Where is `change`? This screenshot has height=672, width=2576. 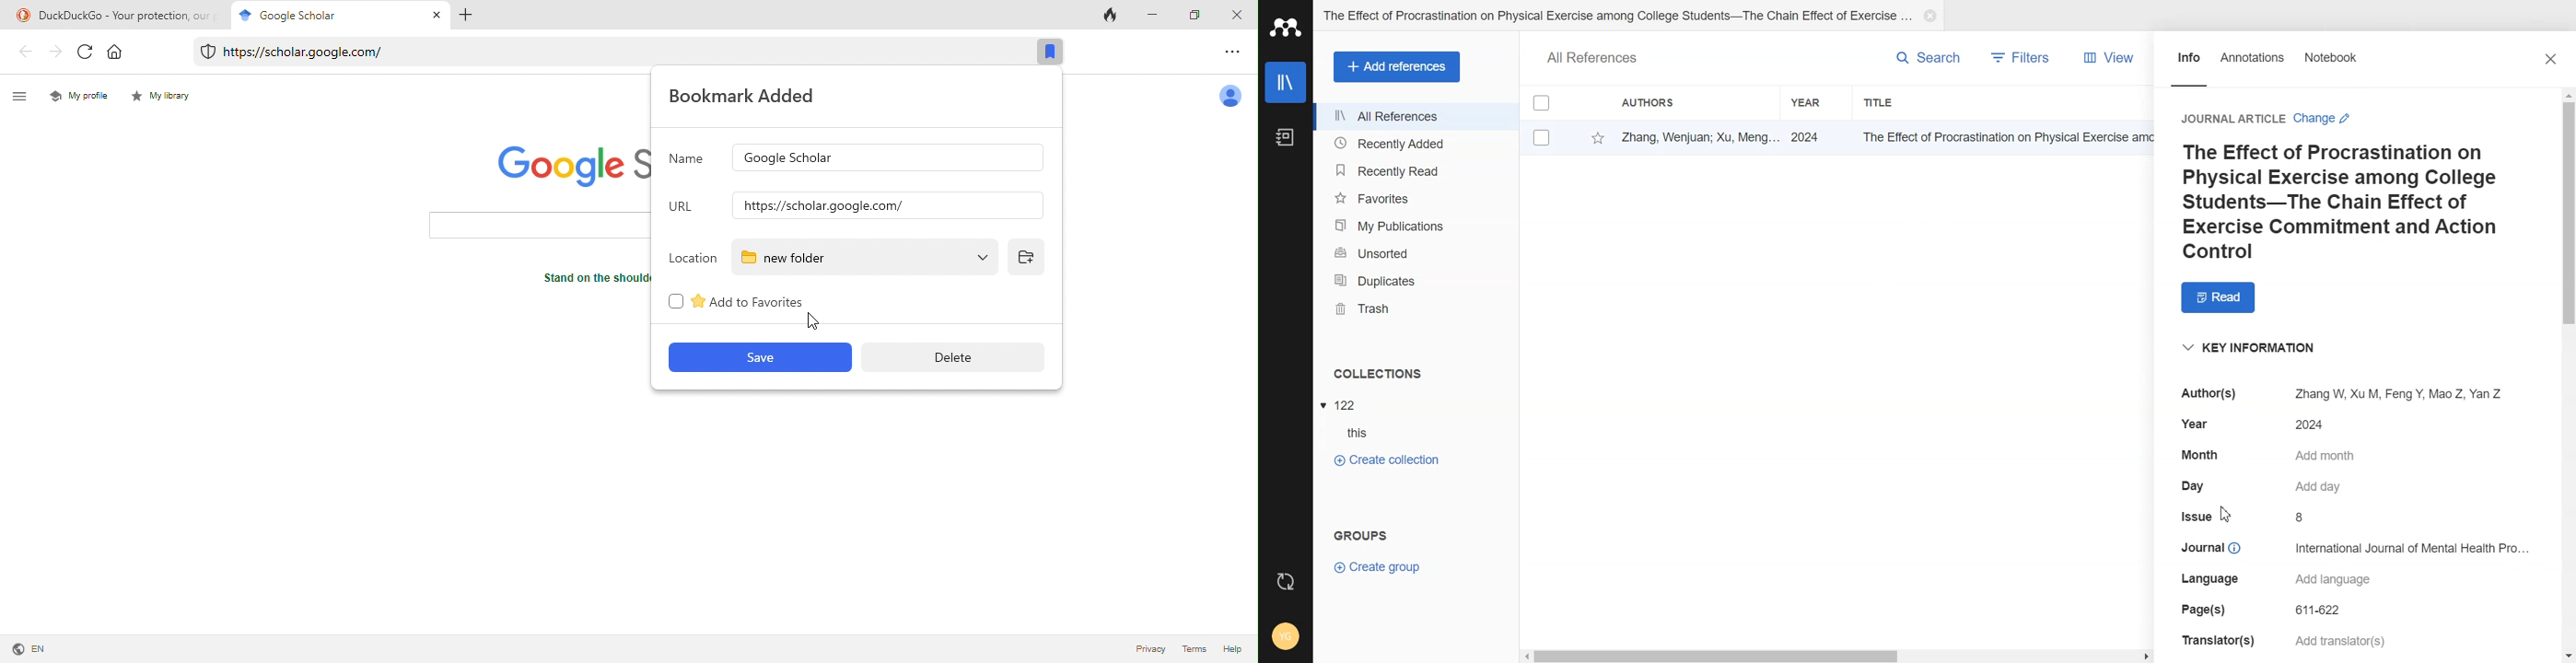
change is located at coordinates (2322, 118).